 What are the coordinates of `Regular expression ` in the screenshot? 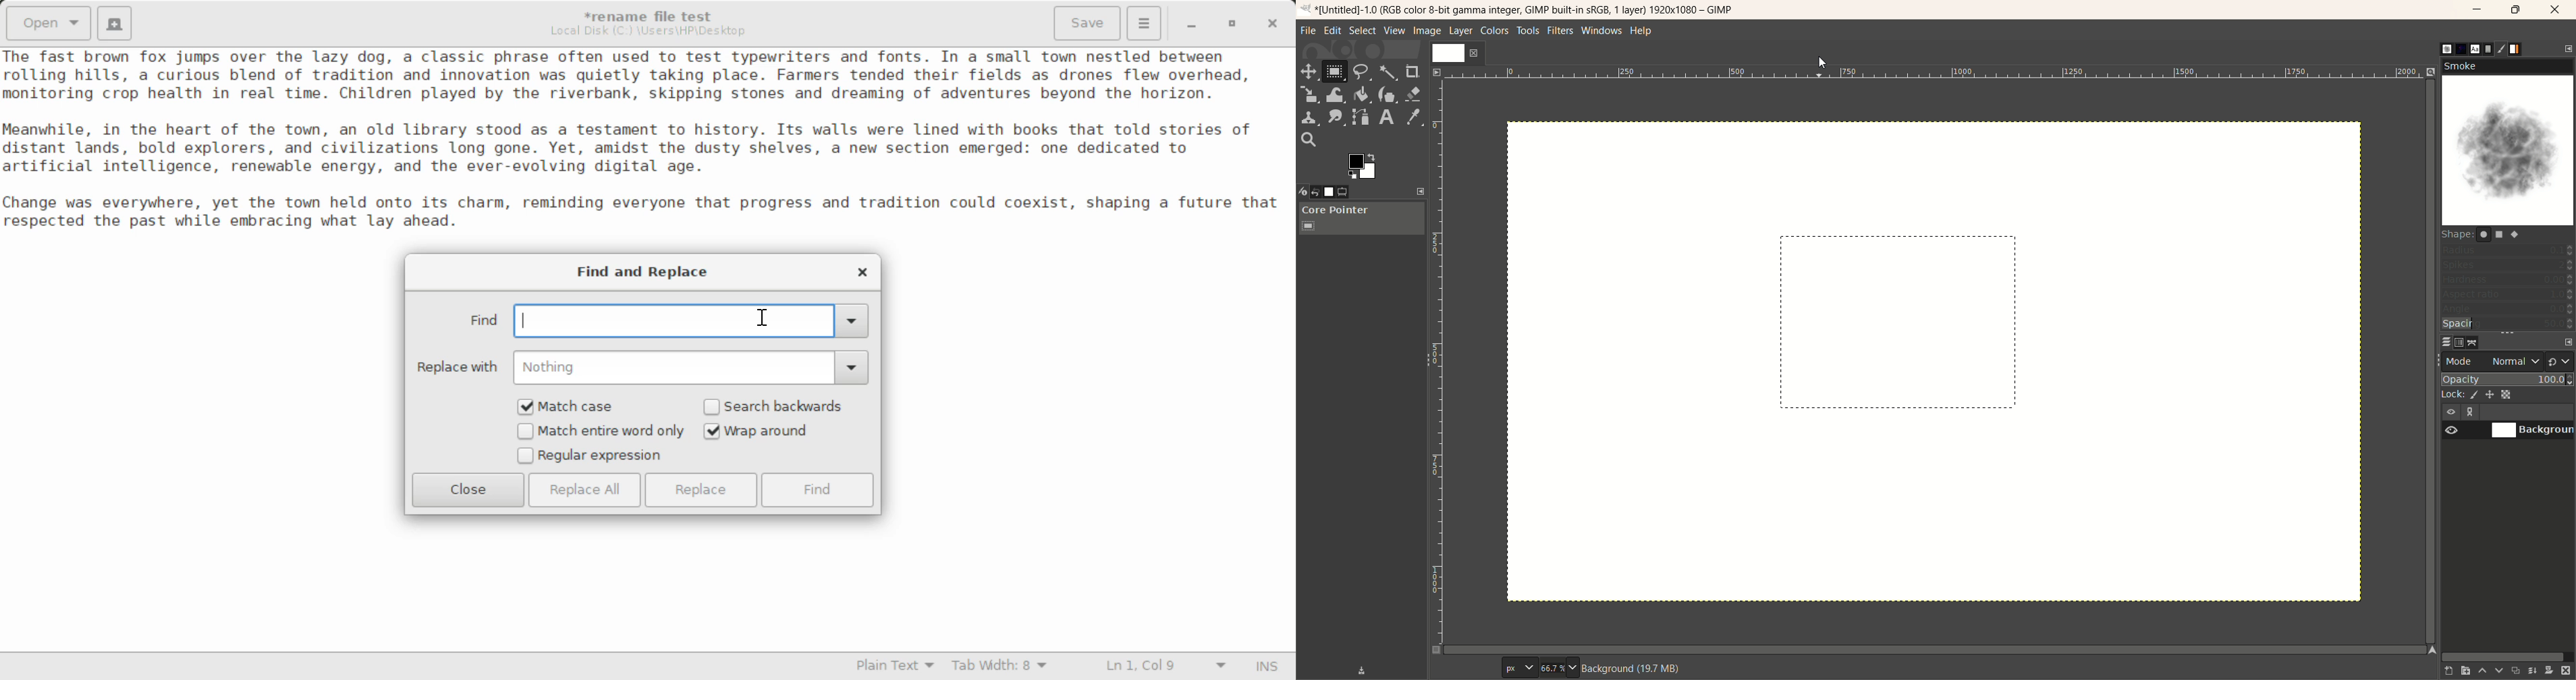 It's located at (590, 457).